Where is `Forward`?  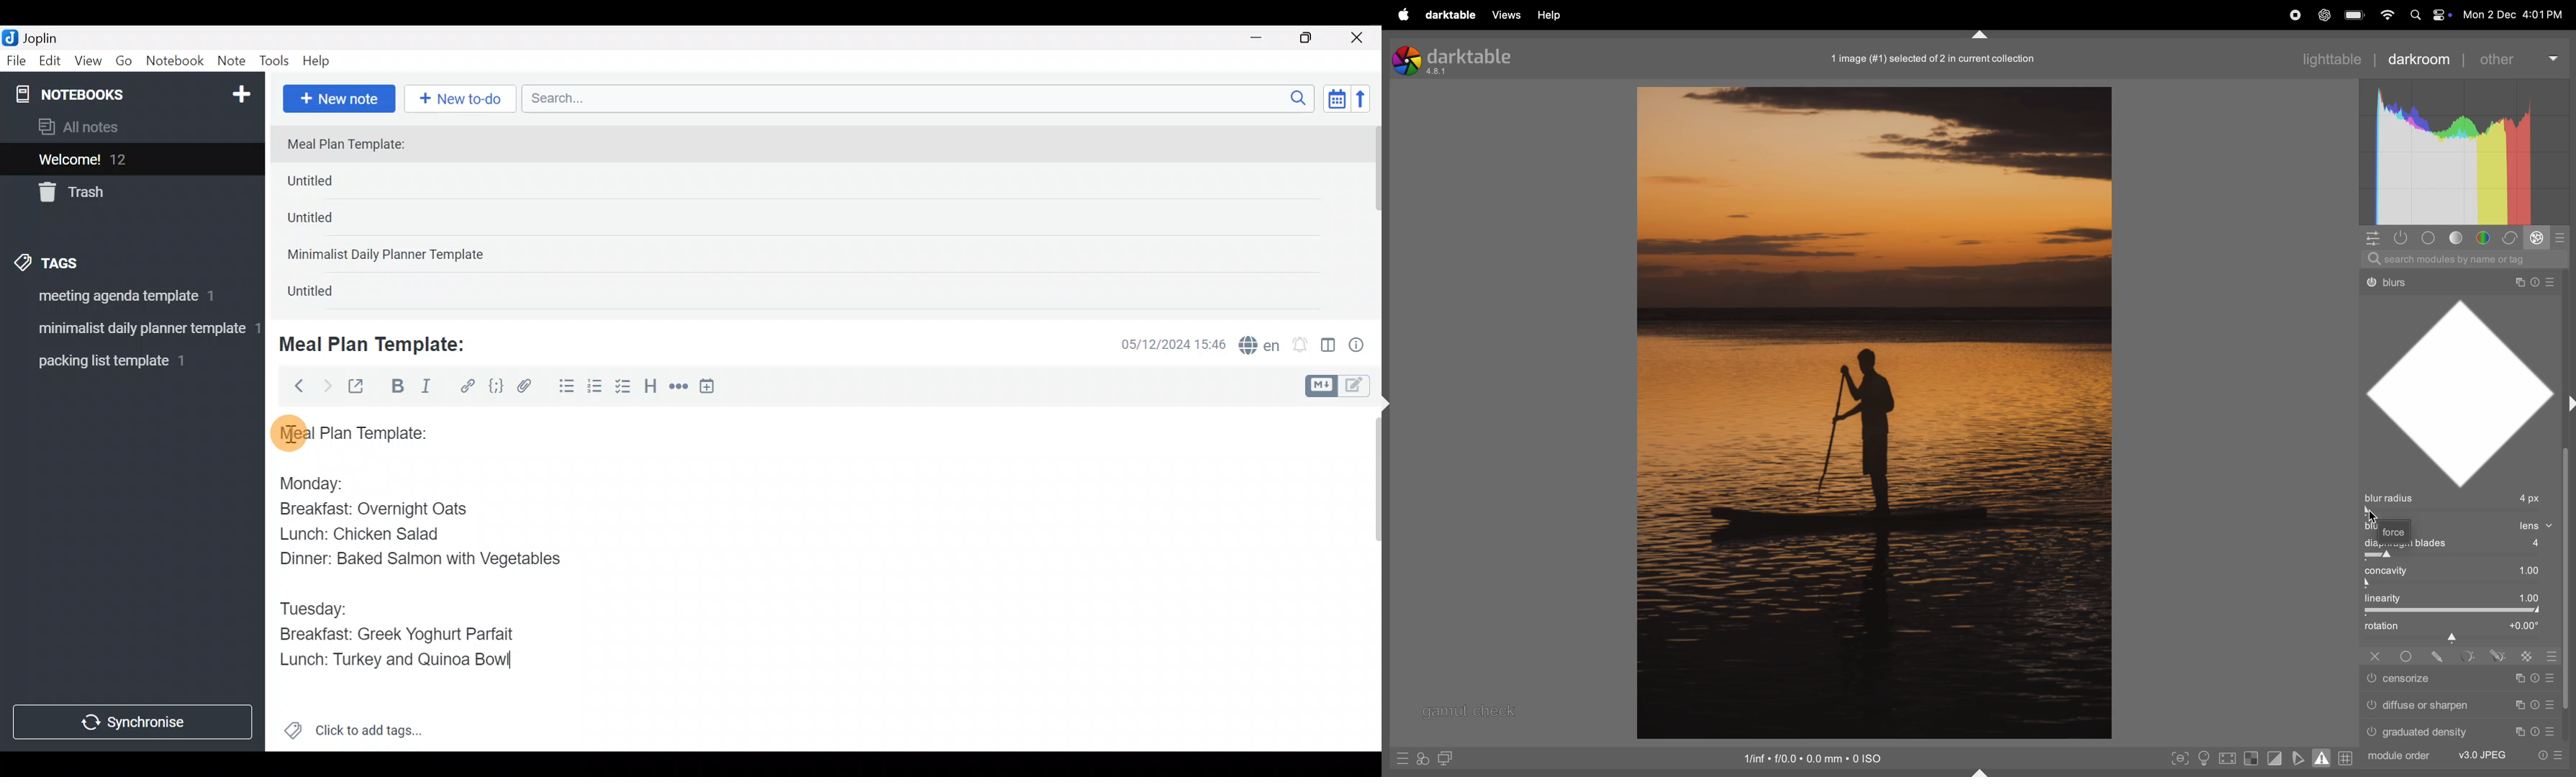 Forward is located at coordinates (327, 386).